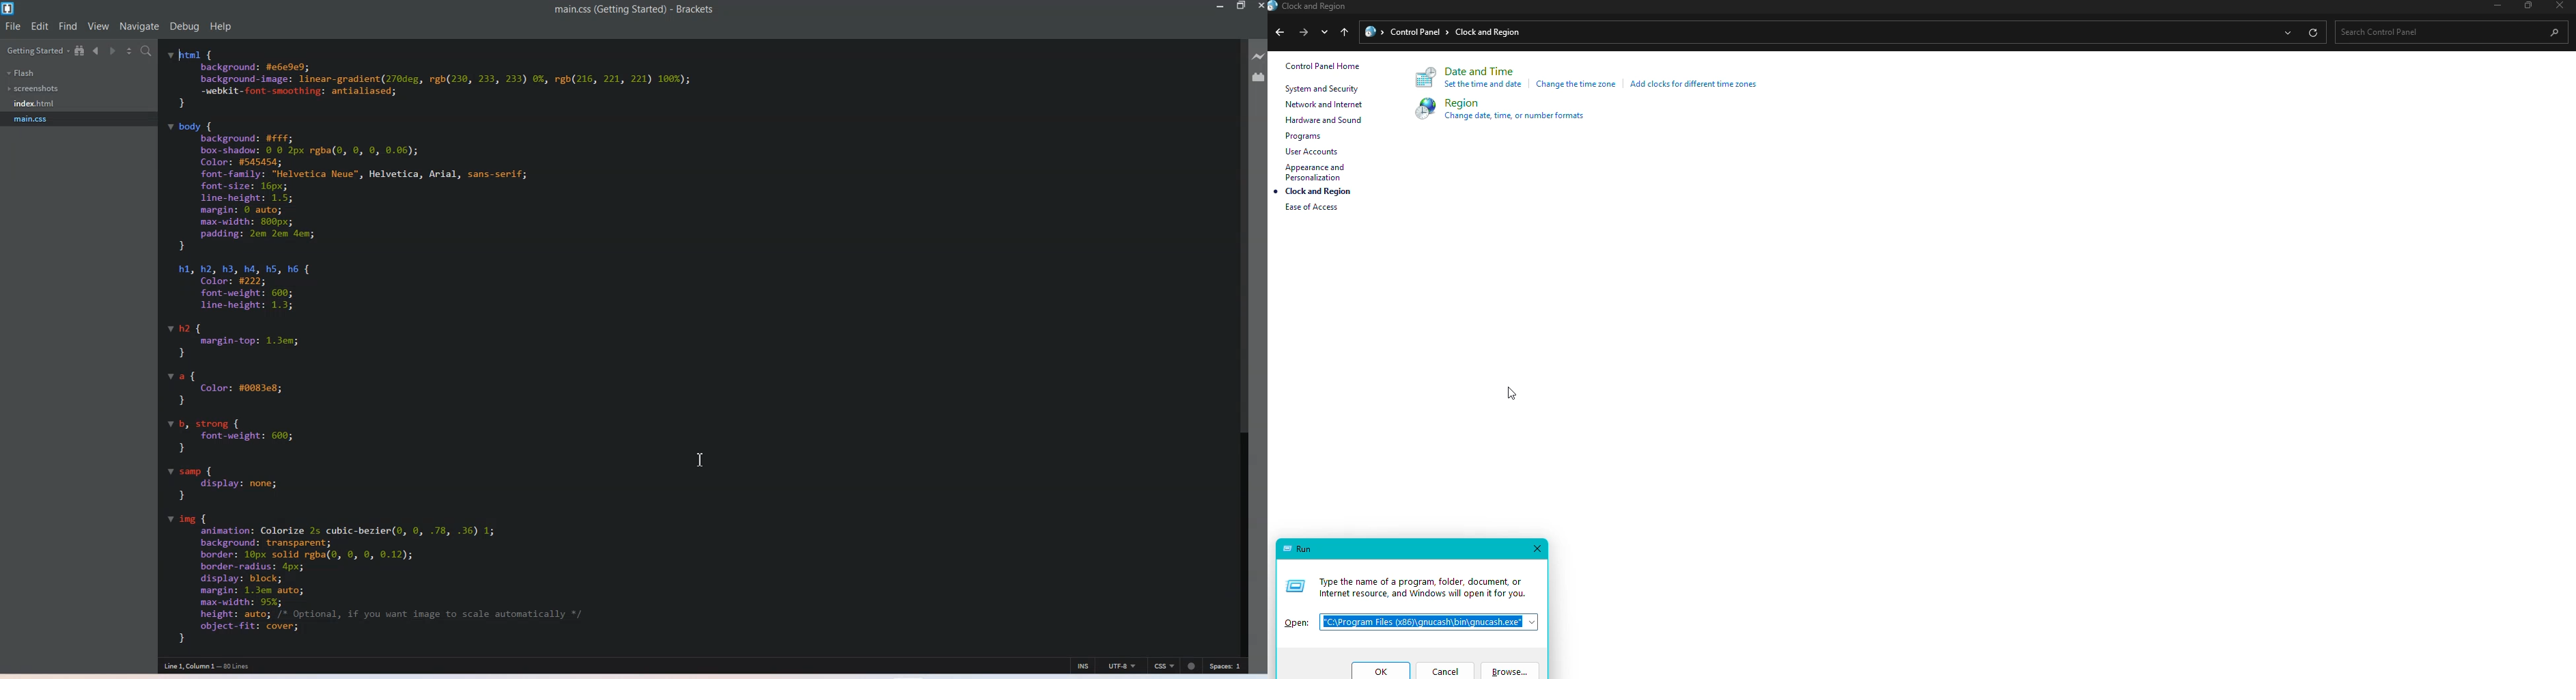 This screenshot has height=700, width=2576. I want to click on Restore, so click(2525, 6).